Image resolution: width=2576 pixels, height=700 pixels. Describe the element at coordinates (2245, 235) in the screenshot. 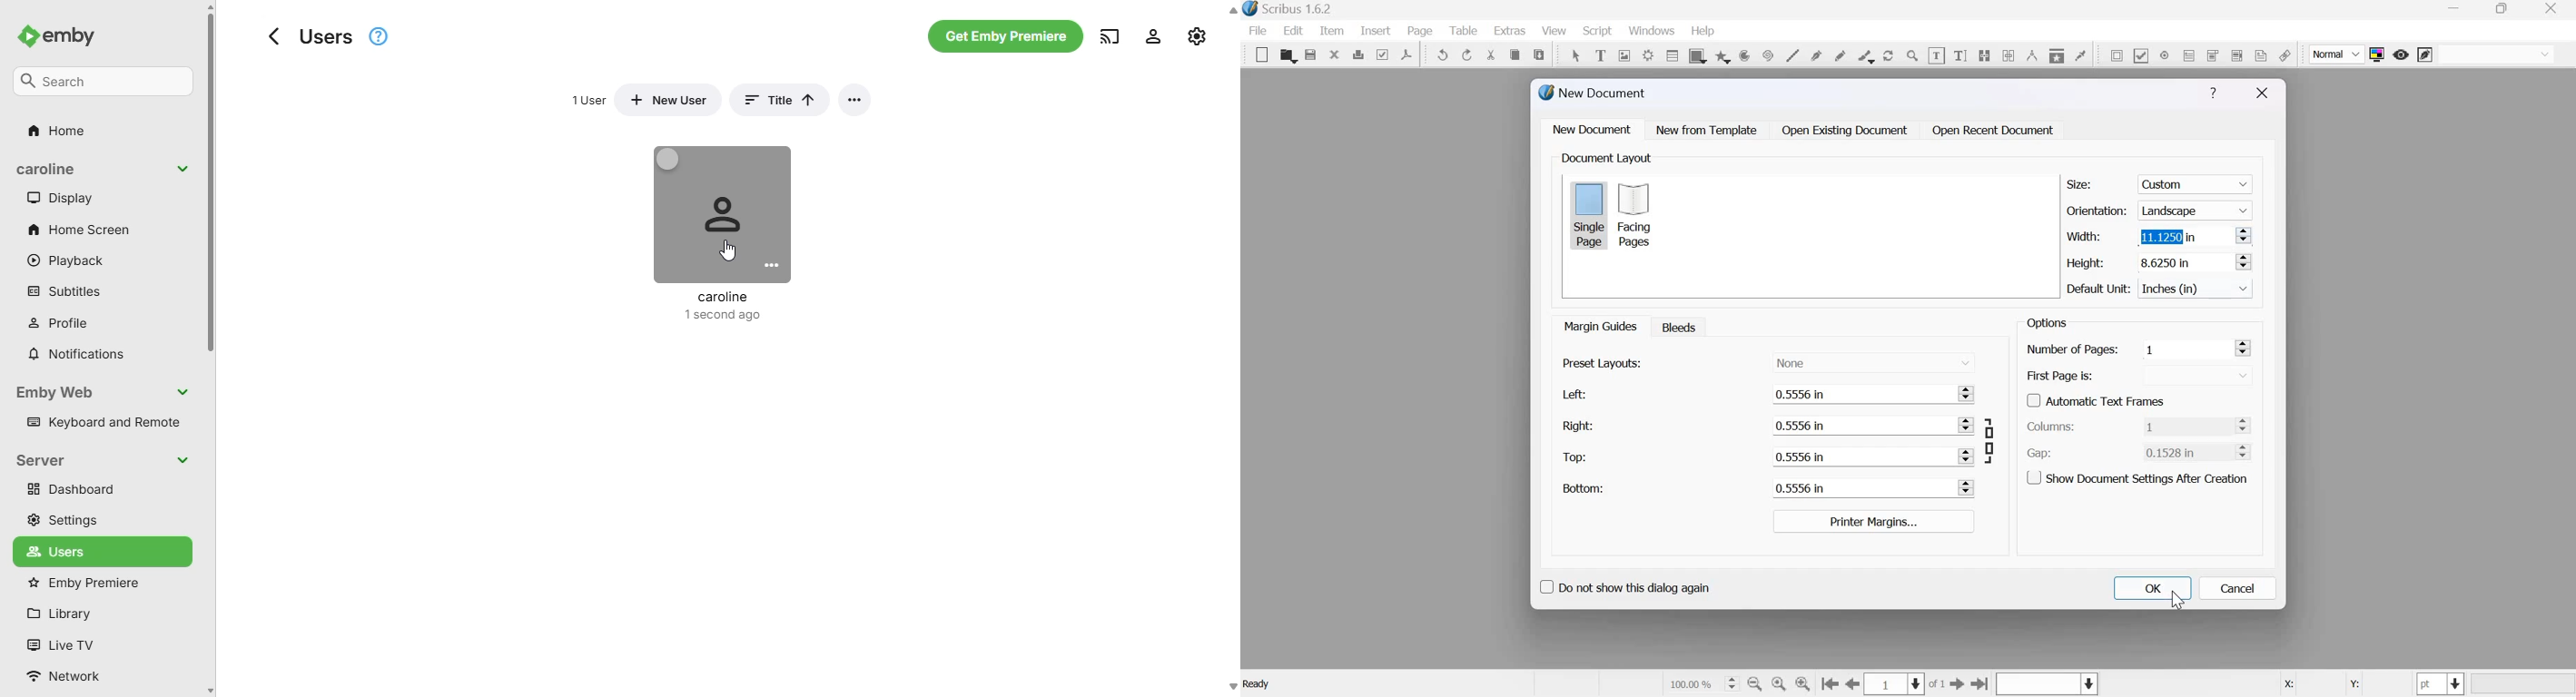

I see `Increase and Decrease` at that location.